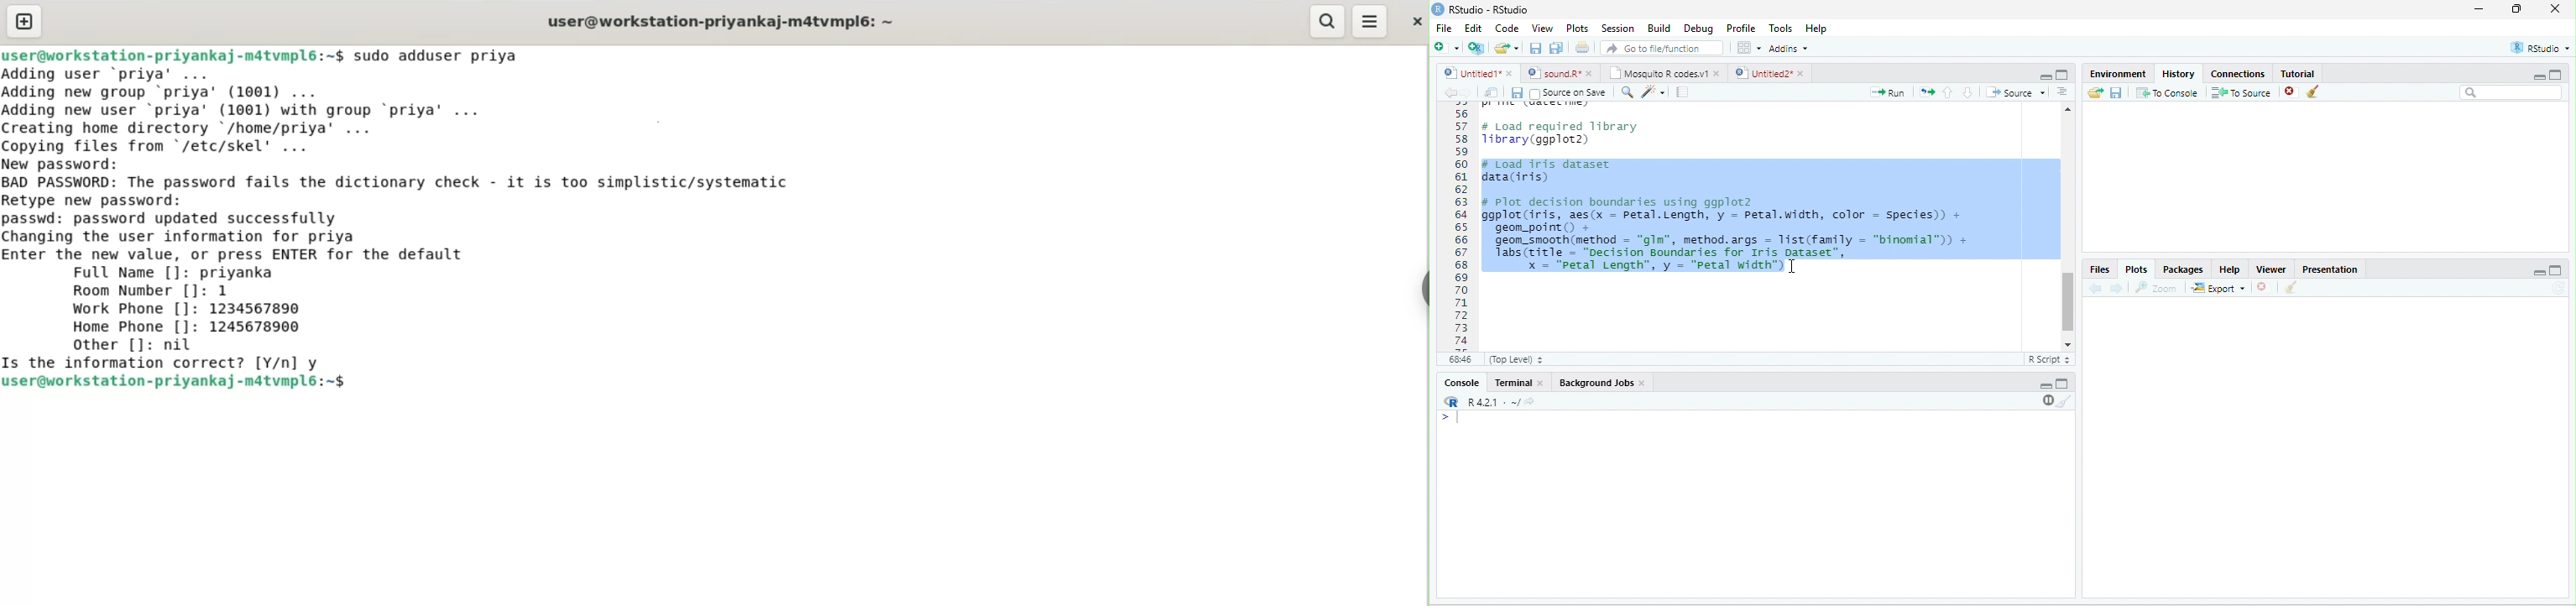 This screenshot has width=2576, height=616. Describe the element at coordinates (2178, 74) in the screenshot. I see `History` at that location.